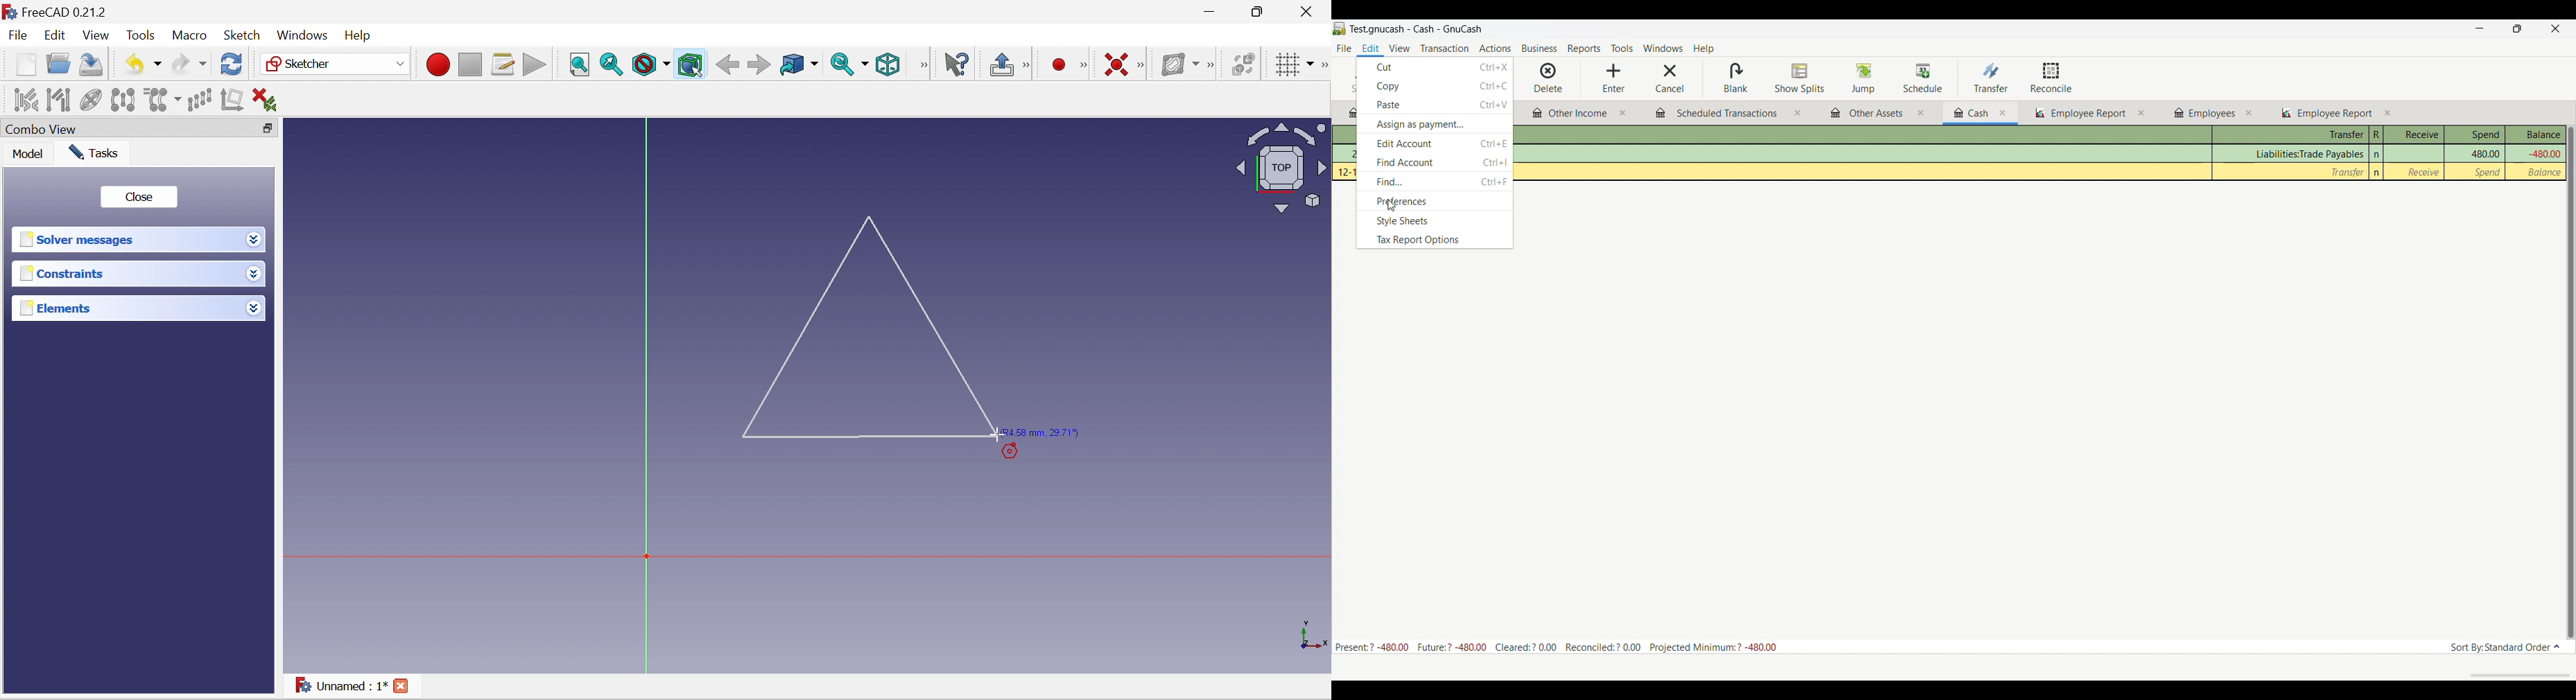  Describe the element at coordinates (2475, 135) in the screenshot. I see `Spend column` at that location.